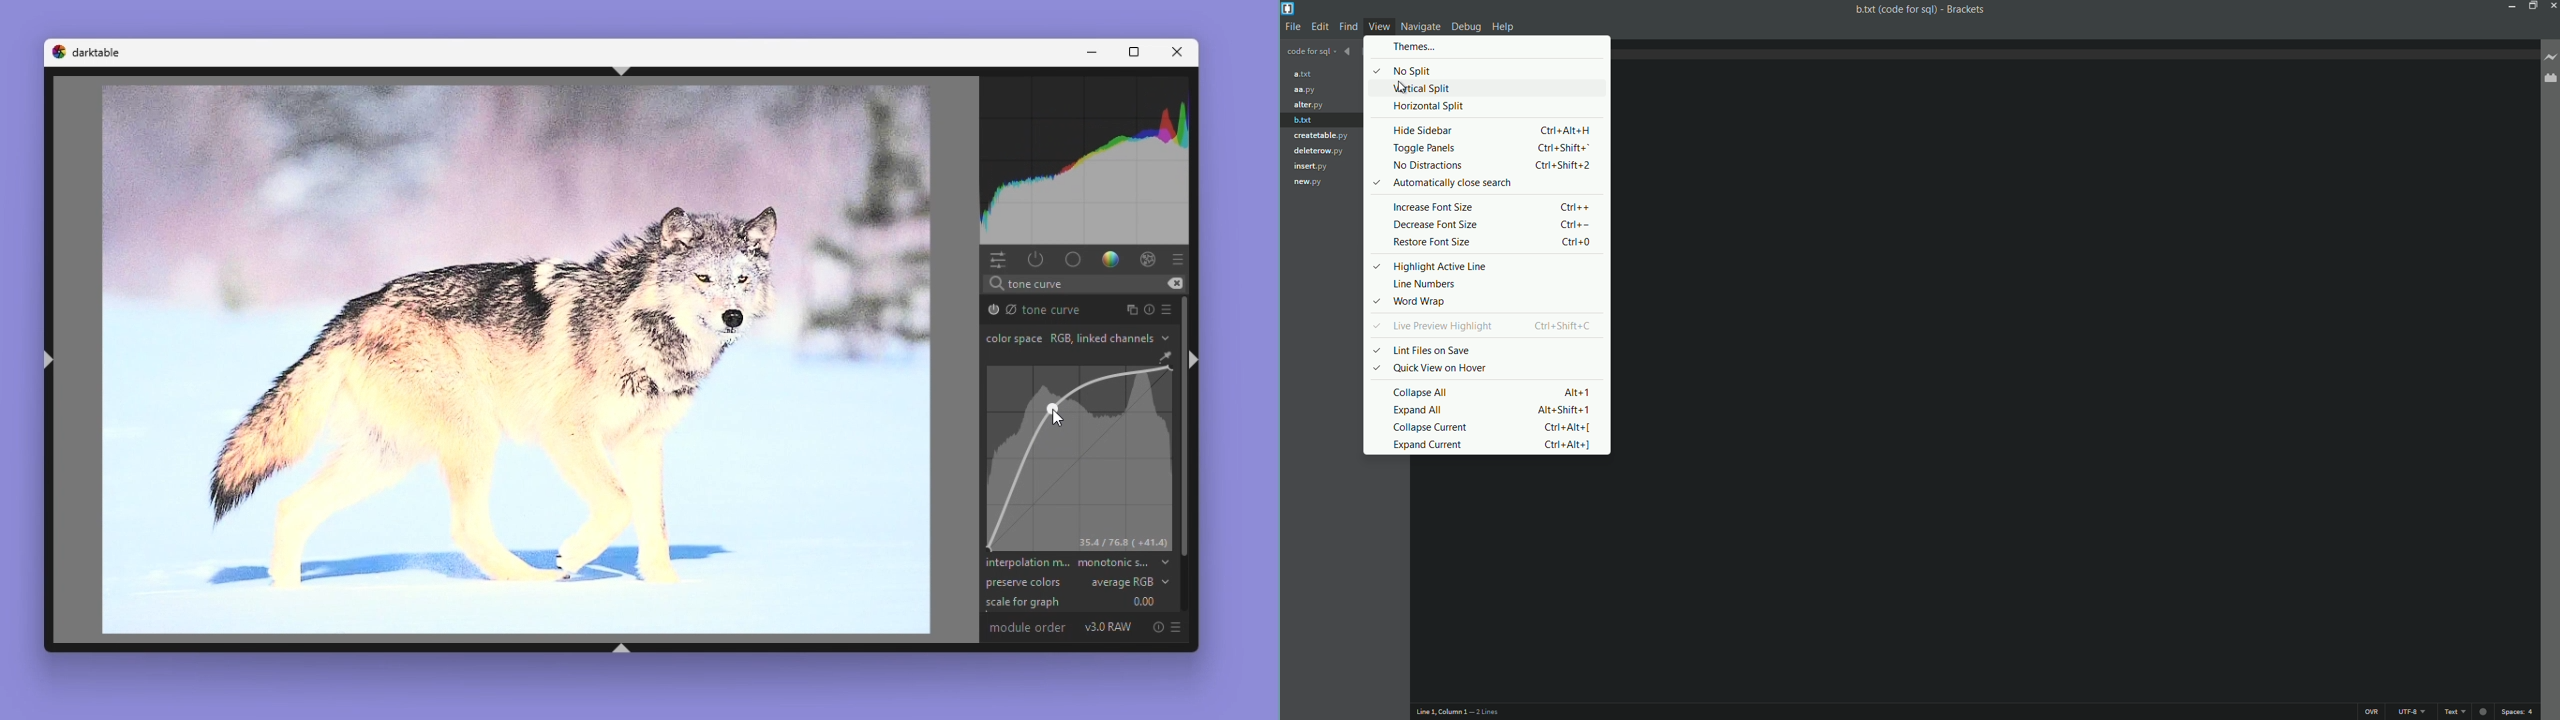  I want to click on Cursor, so click(1408, 88).